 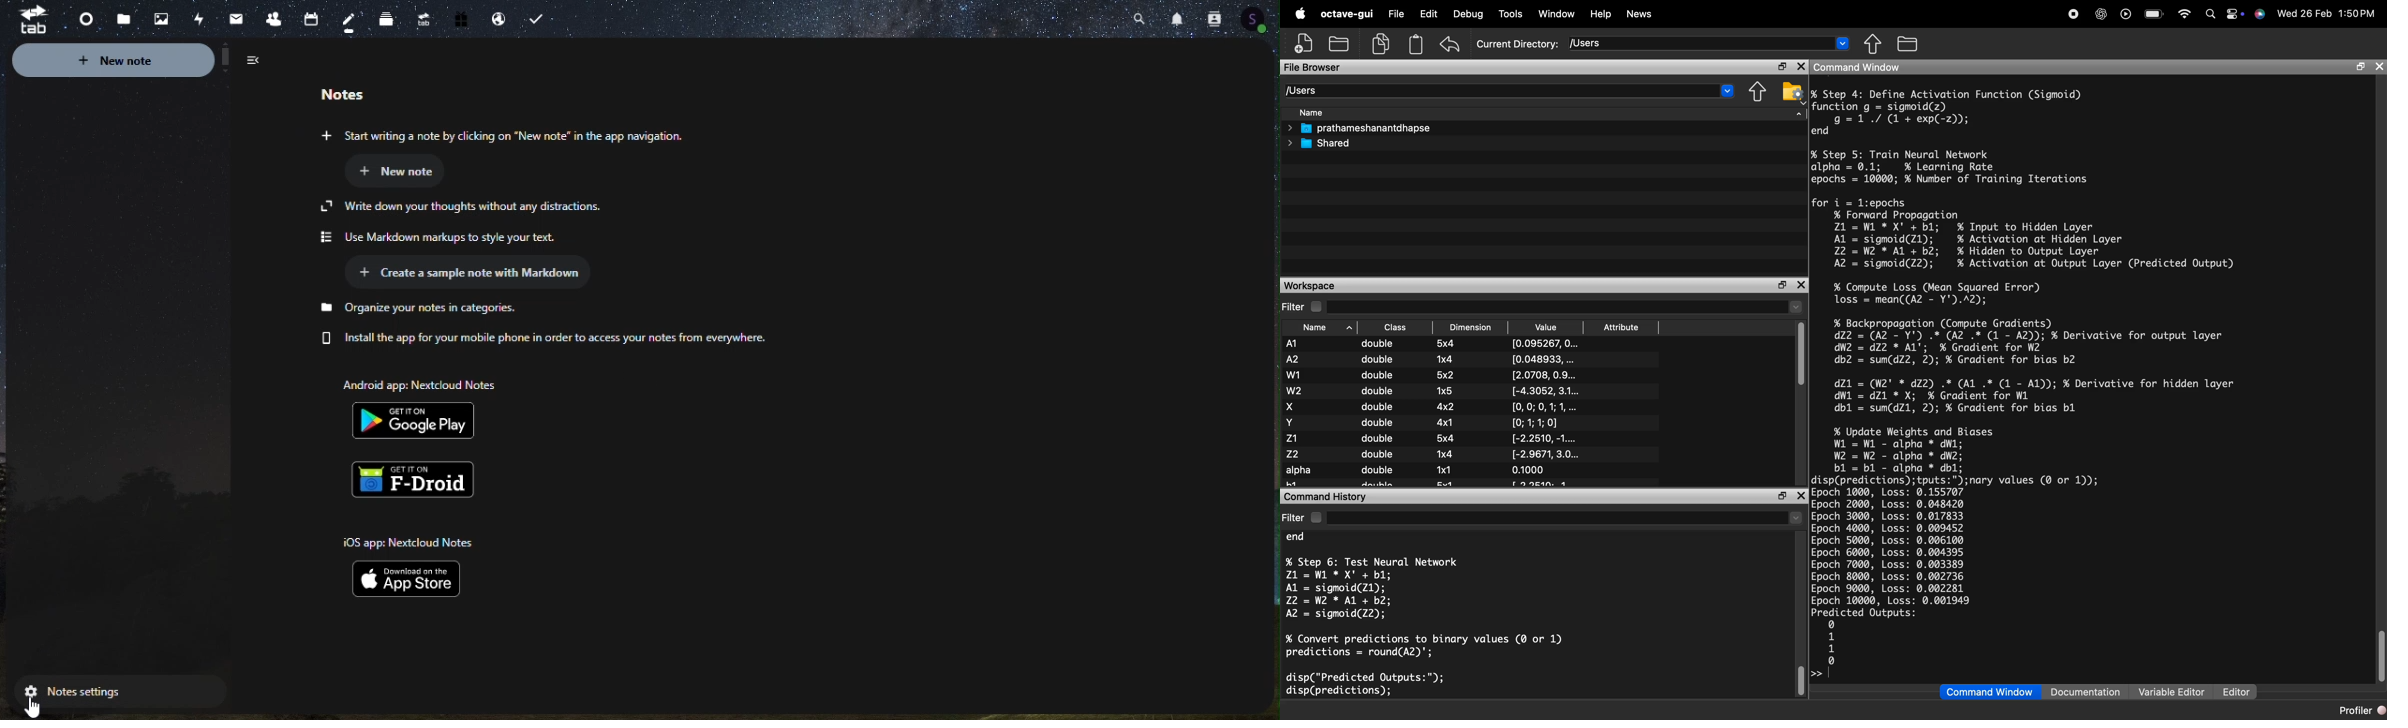 What do you see at coordinates (456, 22) in the screenshot?
I see `free trial` at bounding box center [456, 22].